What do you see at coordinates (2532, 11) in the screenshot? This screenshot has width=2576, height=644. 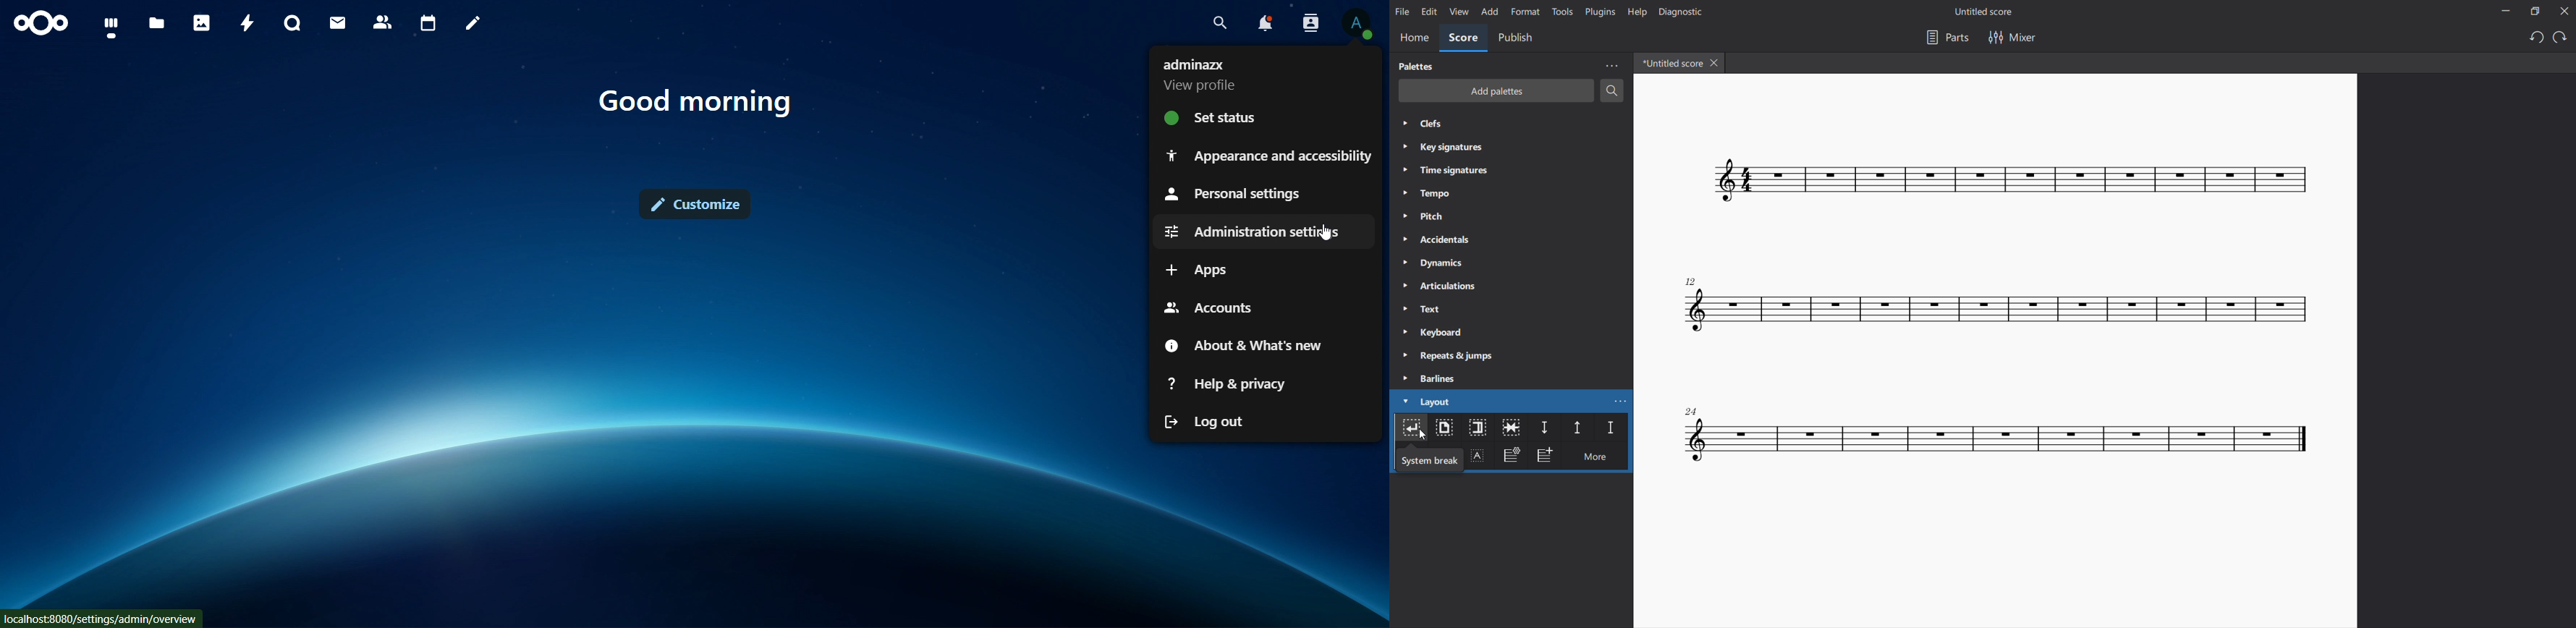 I see `restore` at bounding box center [2532, 11].